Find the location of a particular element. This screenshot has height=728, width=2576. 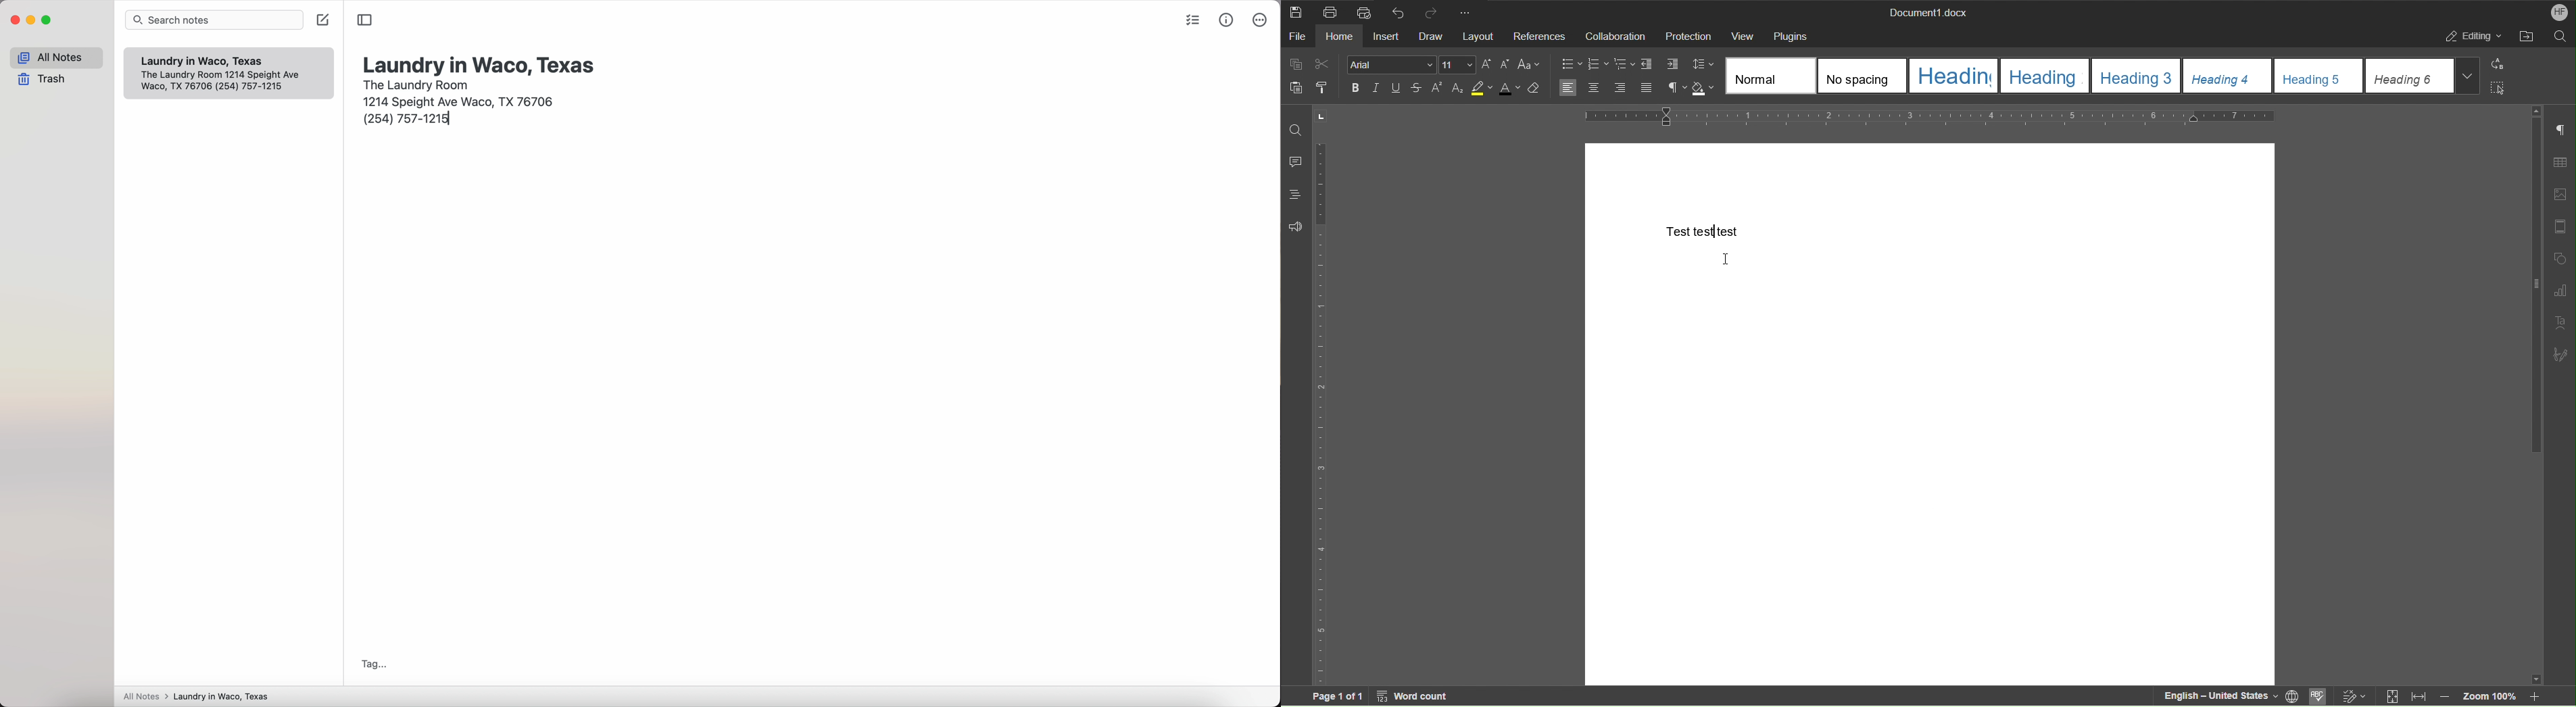

Heading 6 is located at coordinates (2423, 76).